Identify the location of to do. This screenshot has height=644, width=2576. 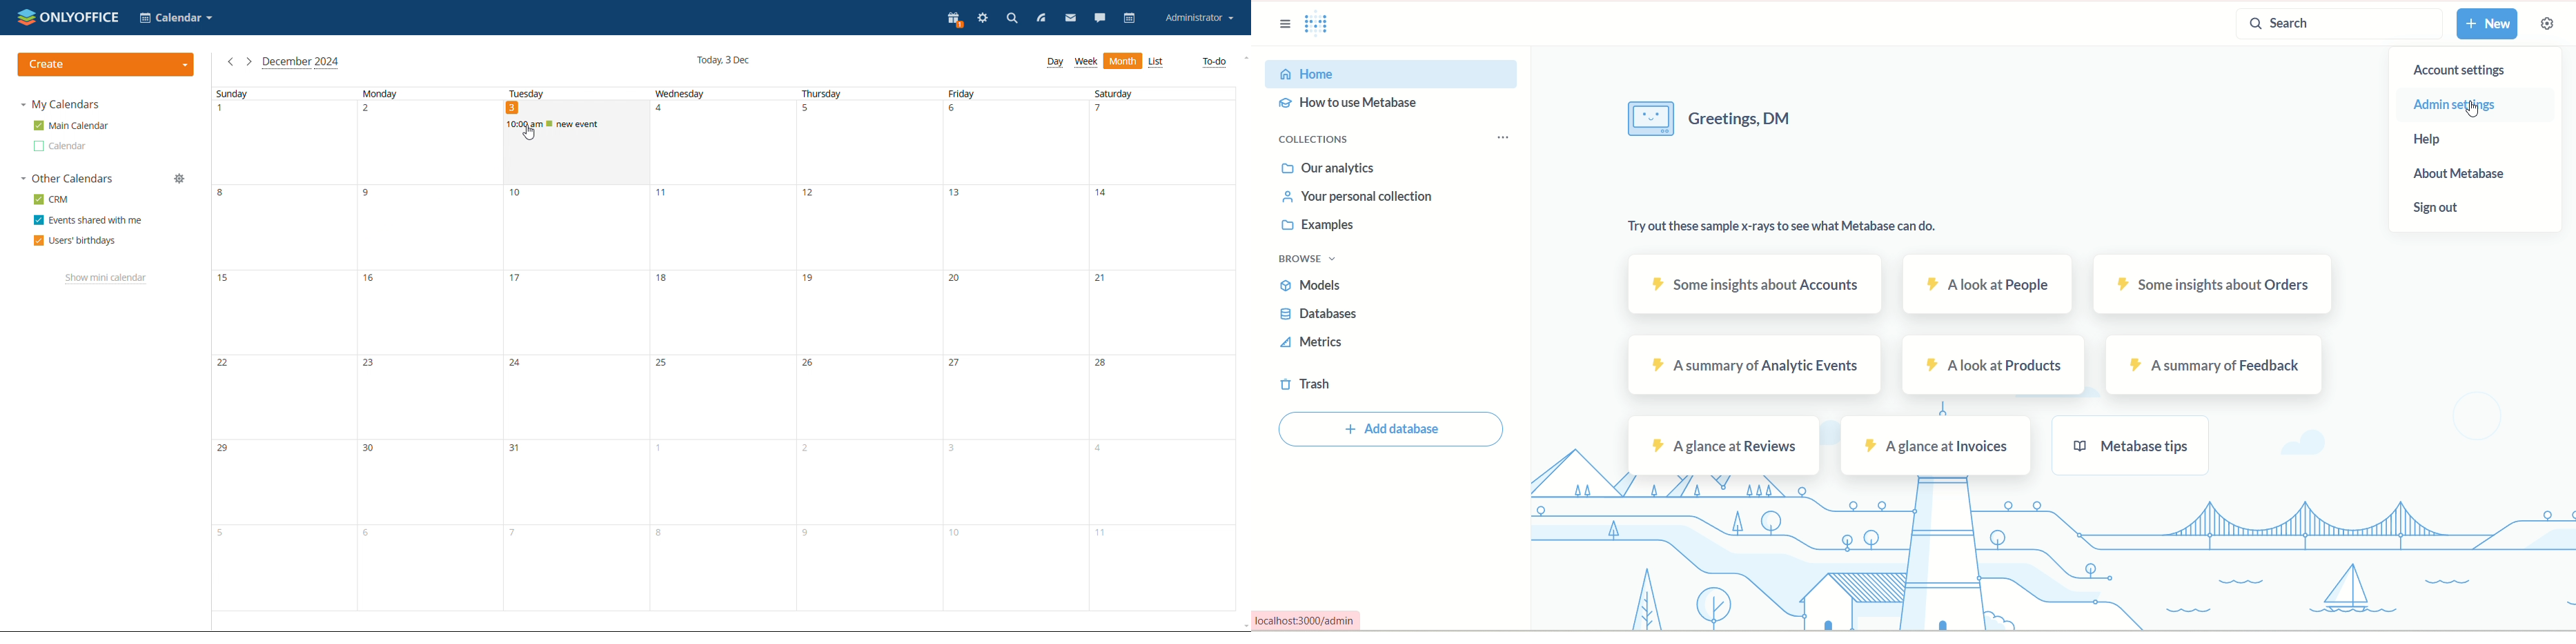
(1215, 63).